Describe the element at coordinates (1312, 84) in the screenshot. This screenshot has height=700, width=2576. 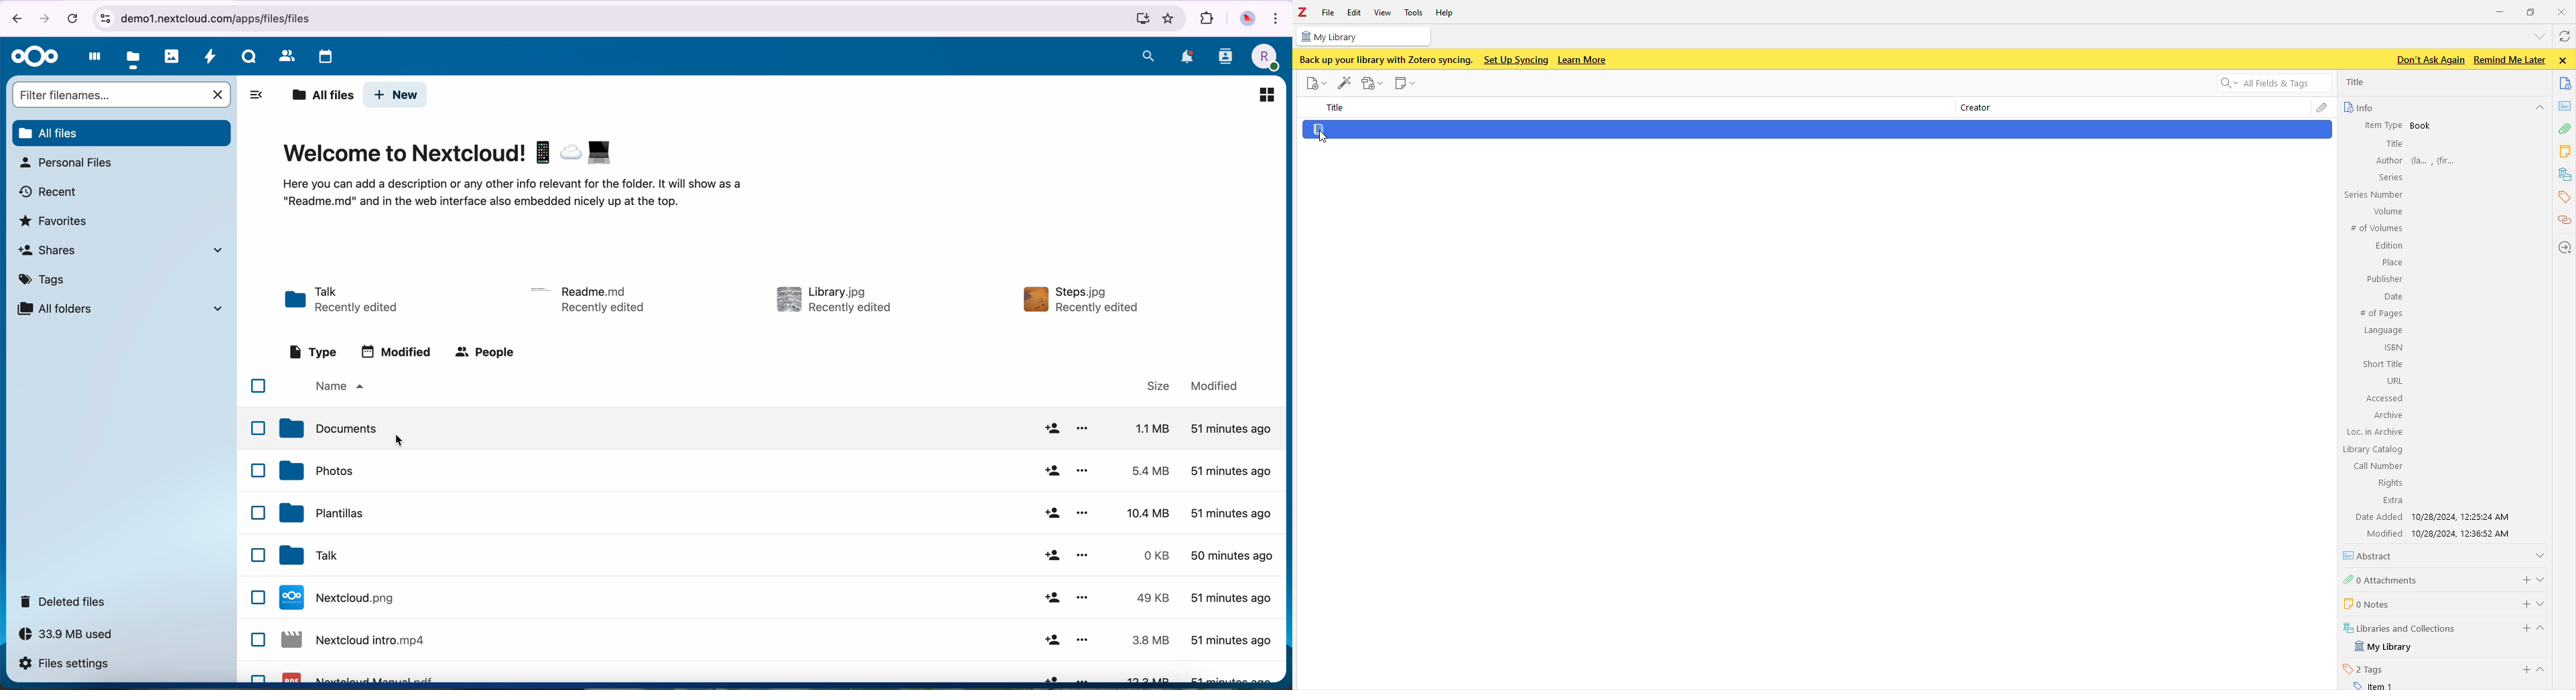
I see `new item` at that location.